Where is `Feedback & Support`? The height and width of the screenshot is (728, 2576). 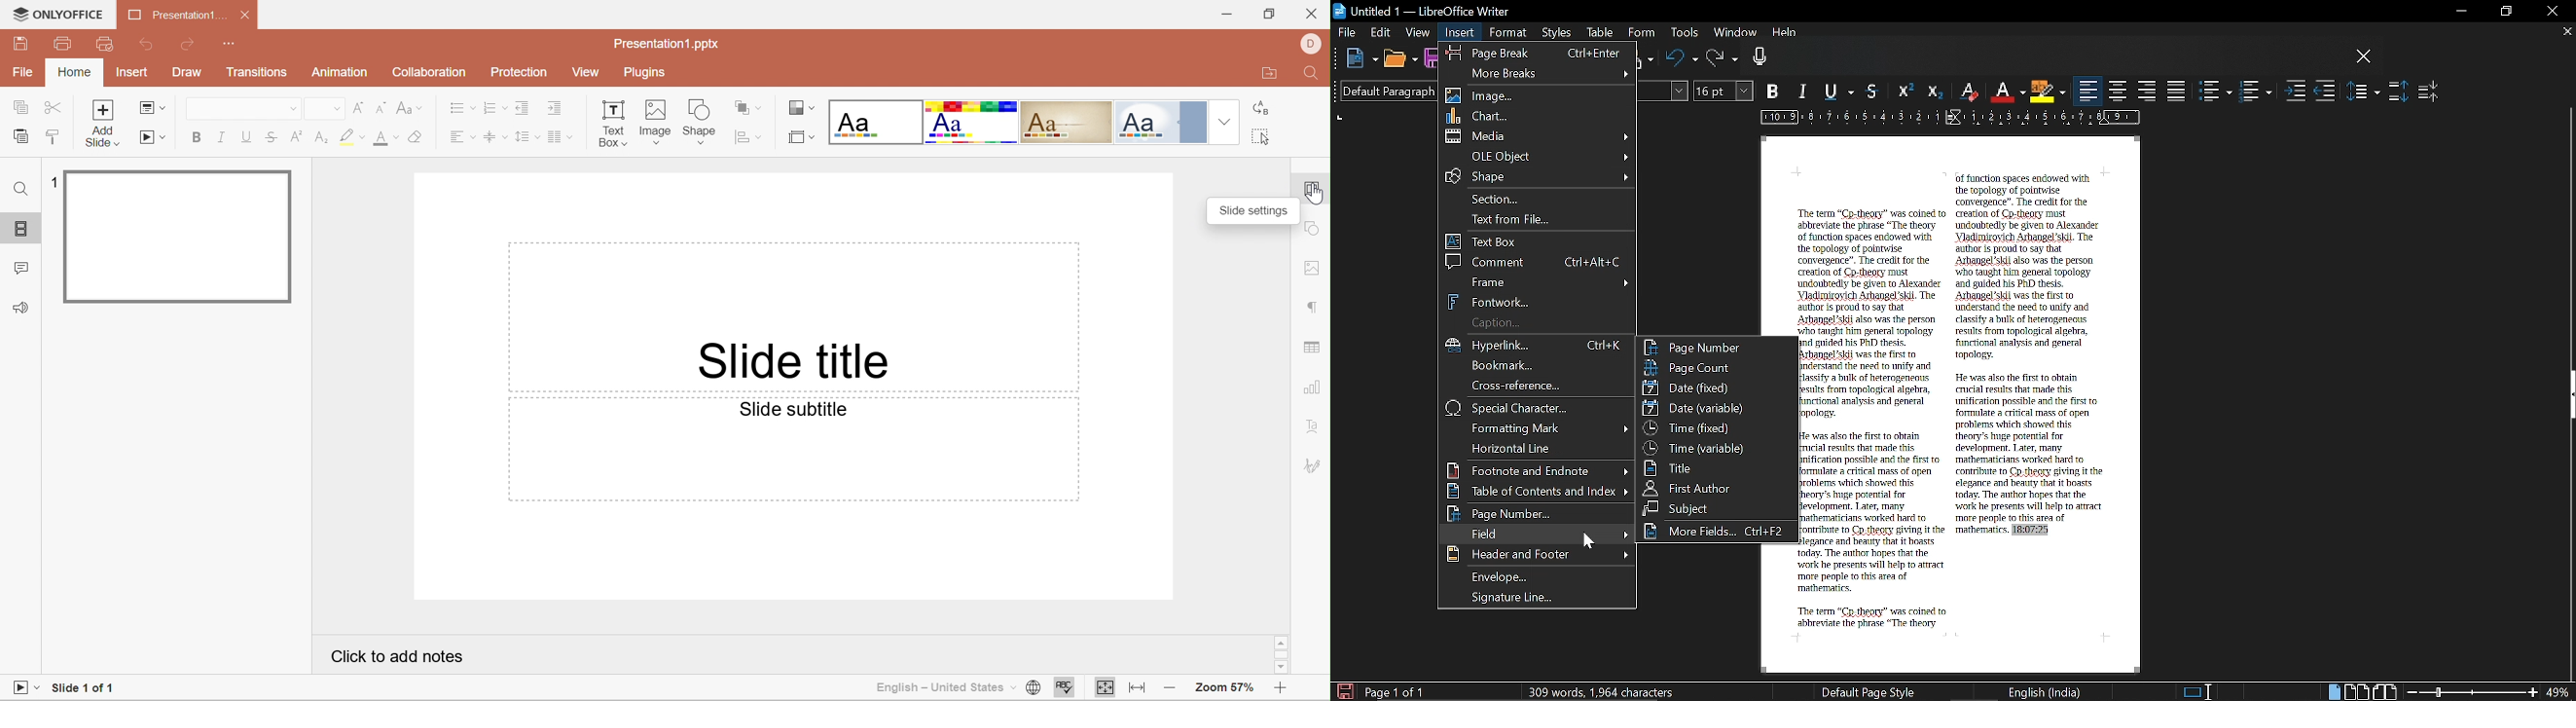 Feedback & Support is located at coordinates (22, 308).